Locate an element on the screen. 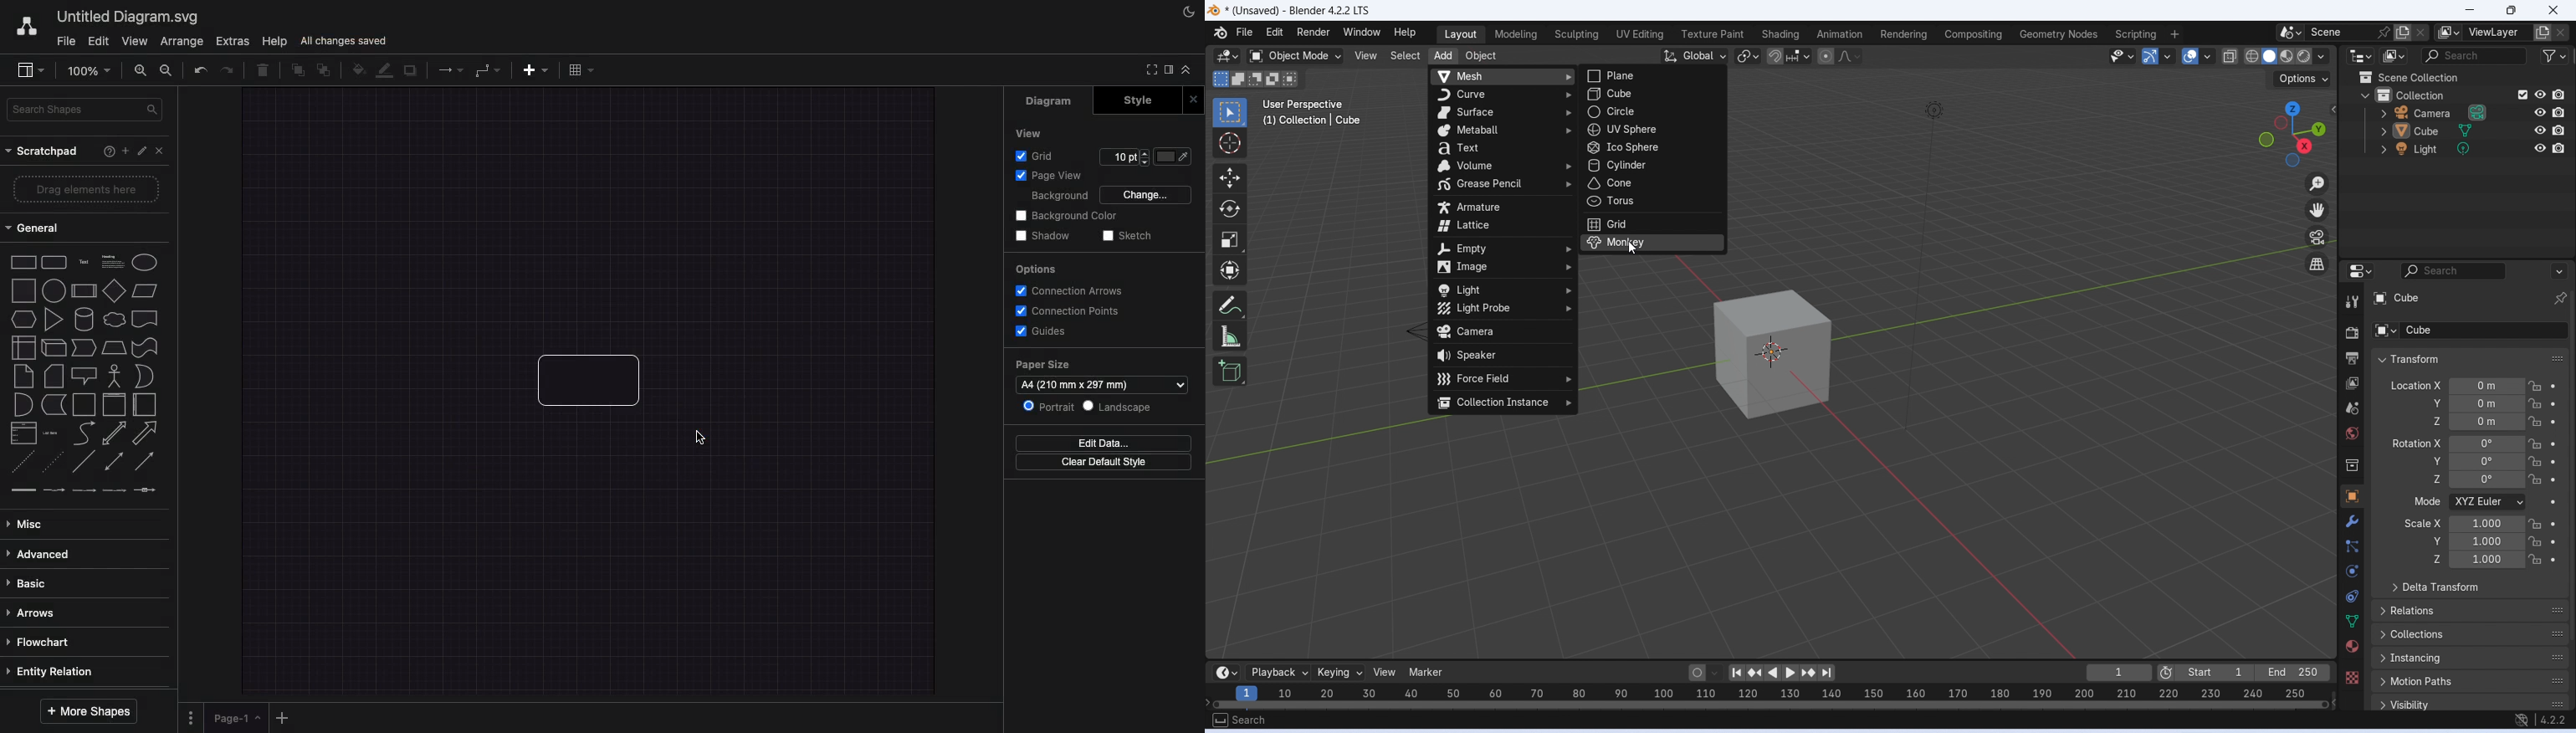  Arrange is located at coordinates (182, 43).